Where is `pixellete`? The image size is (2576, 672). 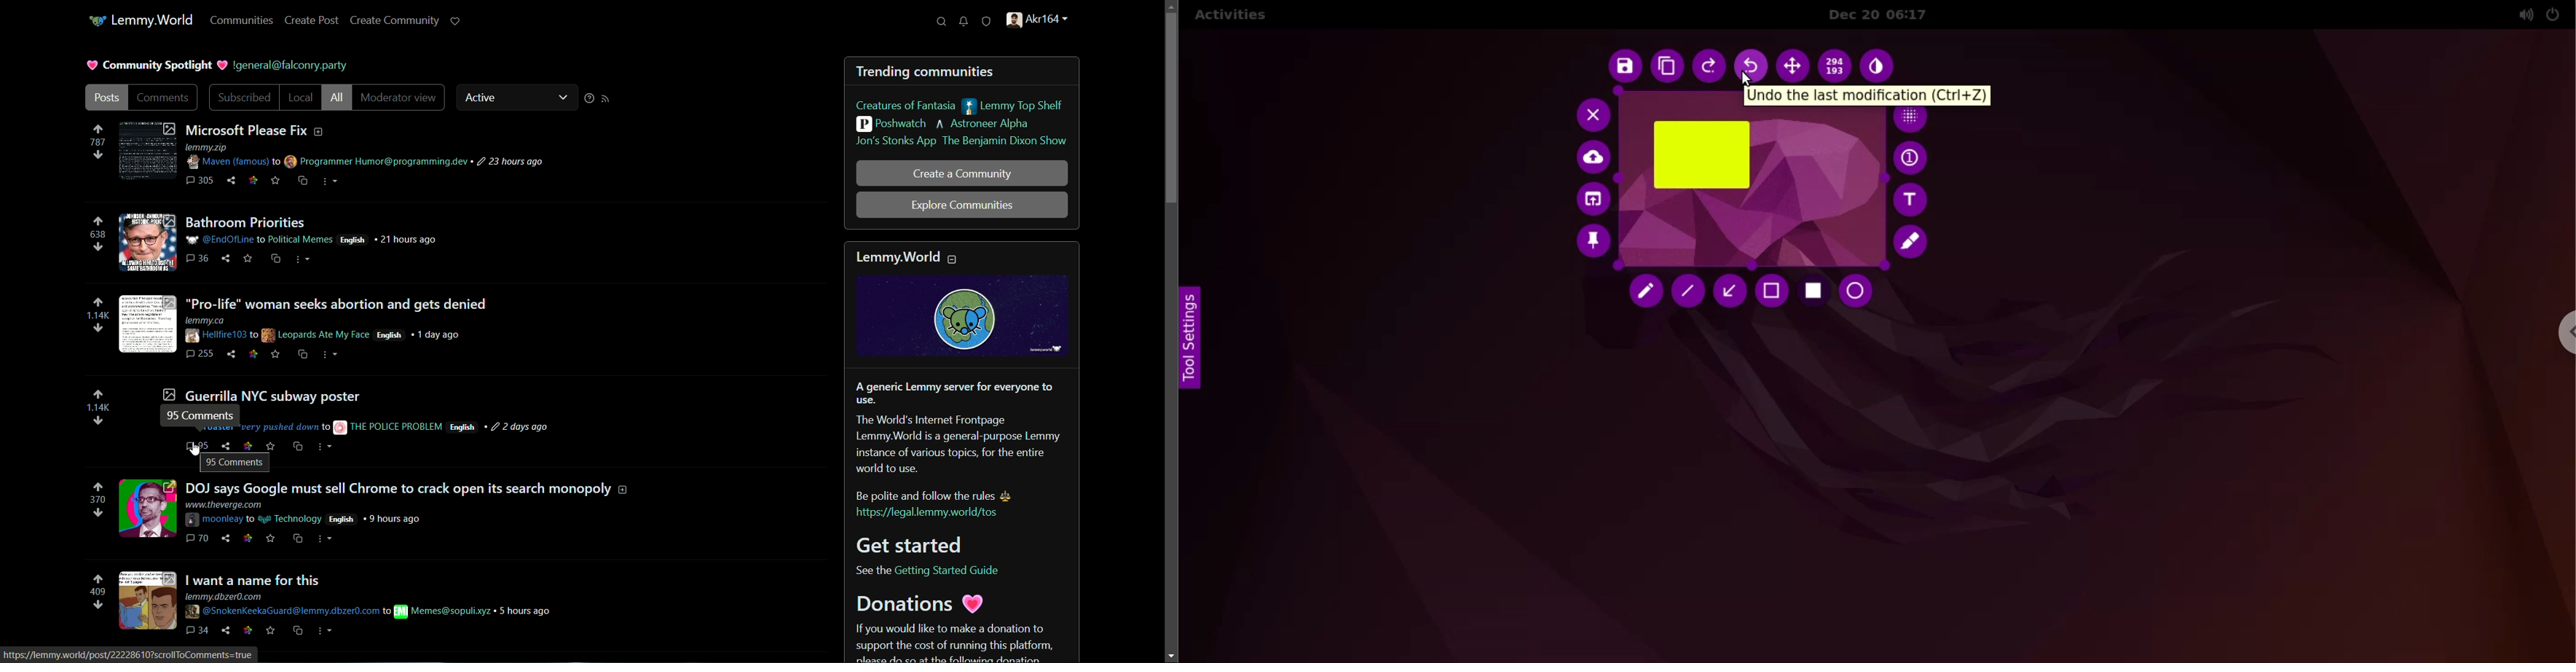 pixellete is located at coordinates (1913, 119).